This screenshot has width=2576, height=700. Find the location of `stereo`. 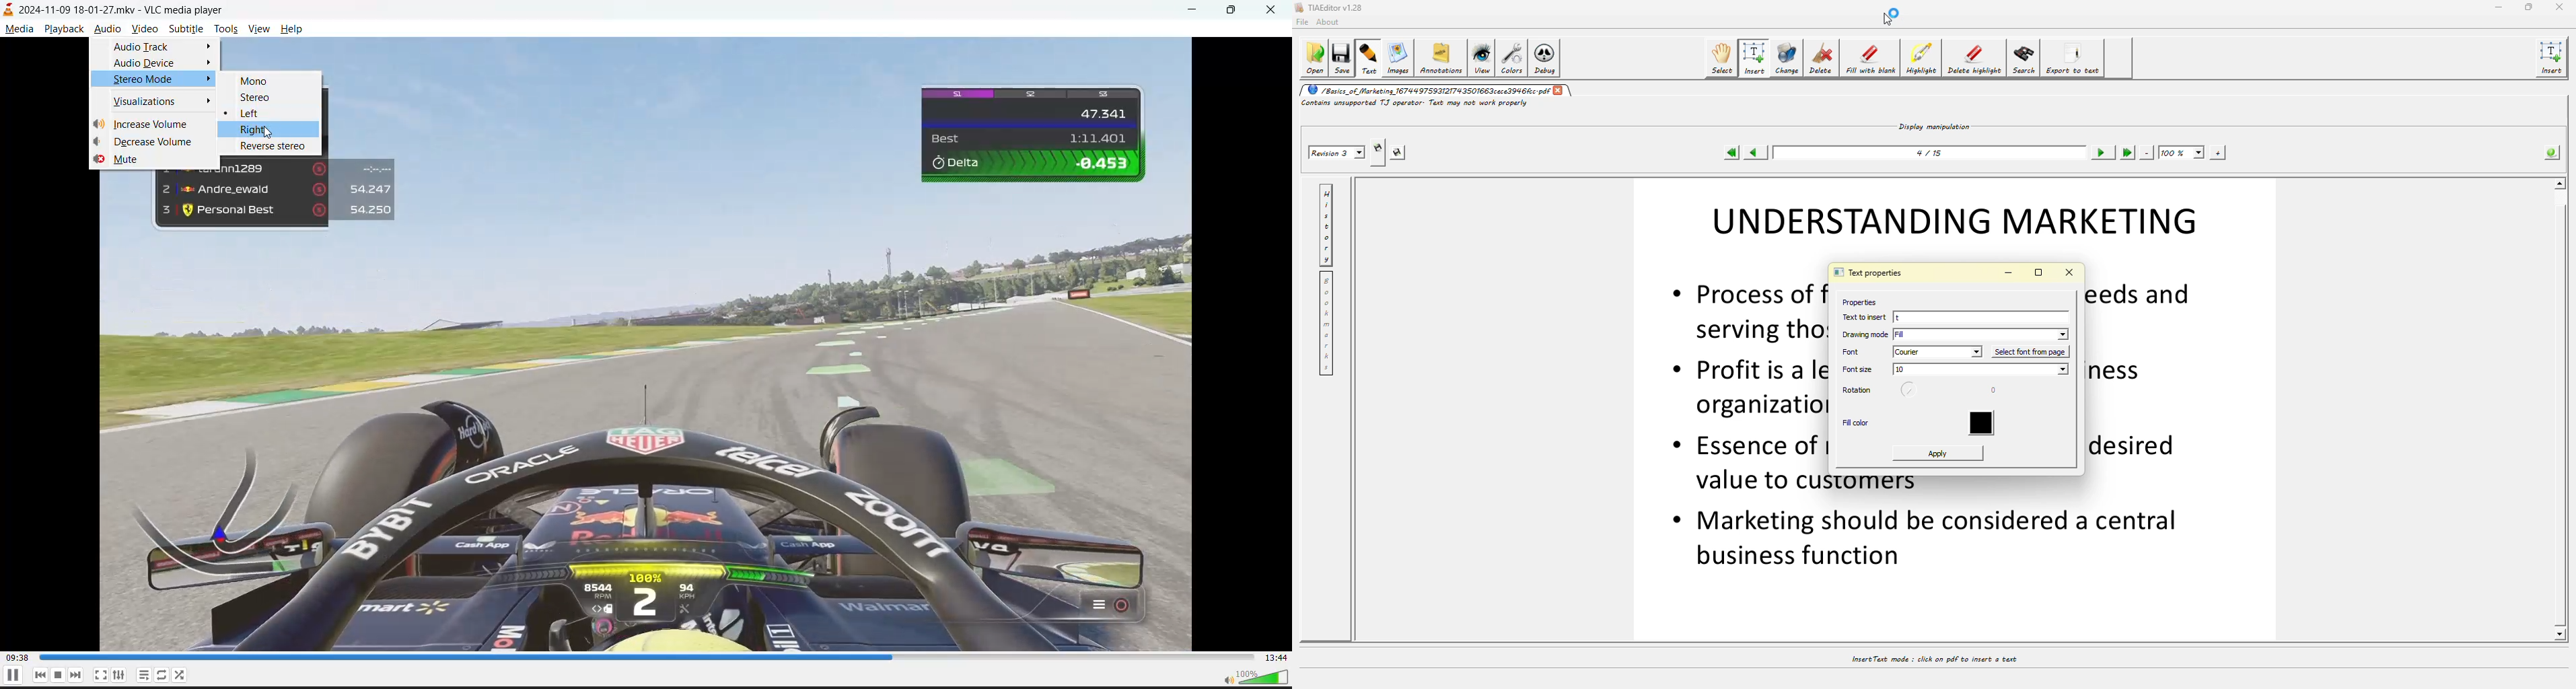

stereo is located at coordinates (259, 99).